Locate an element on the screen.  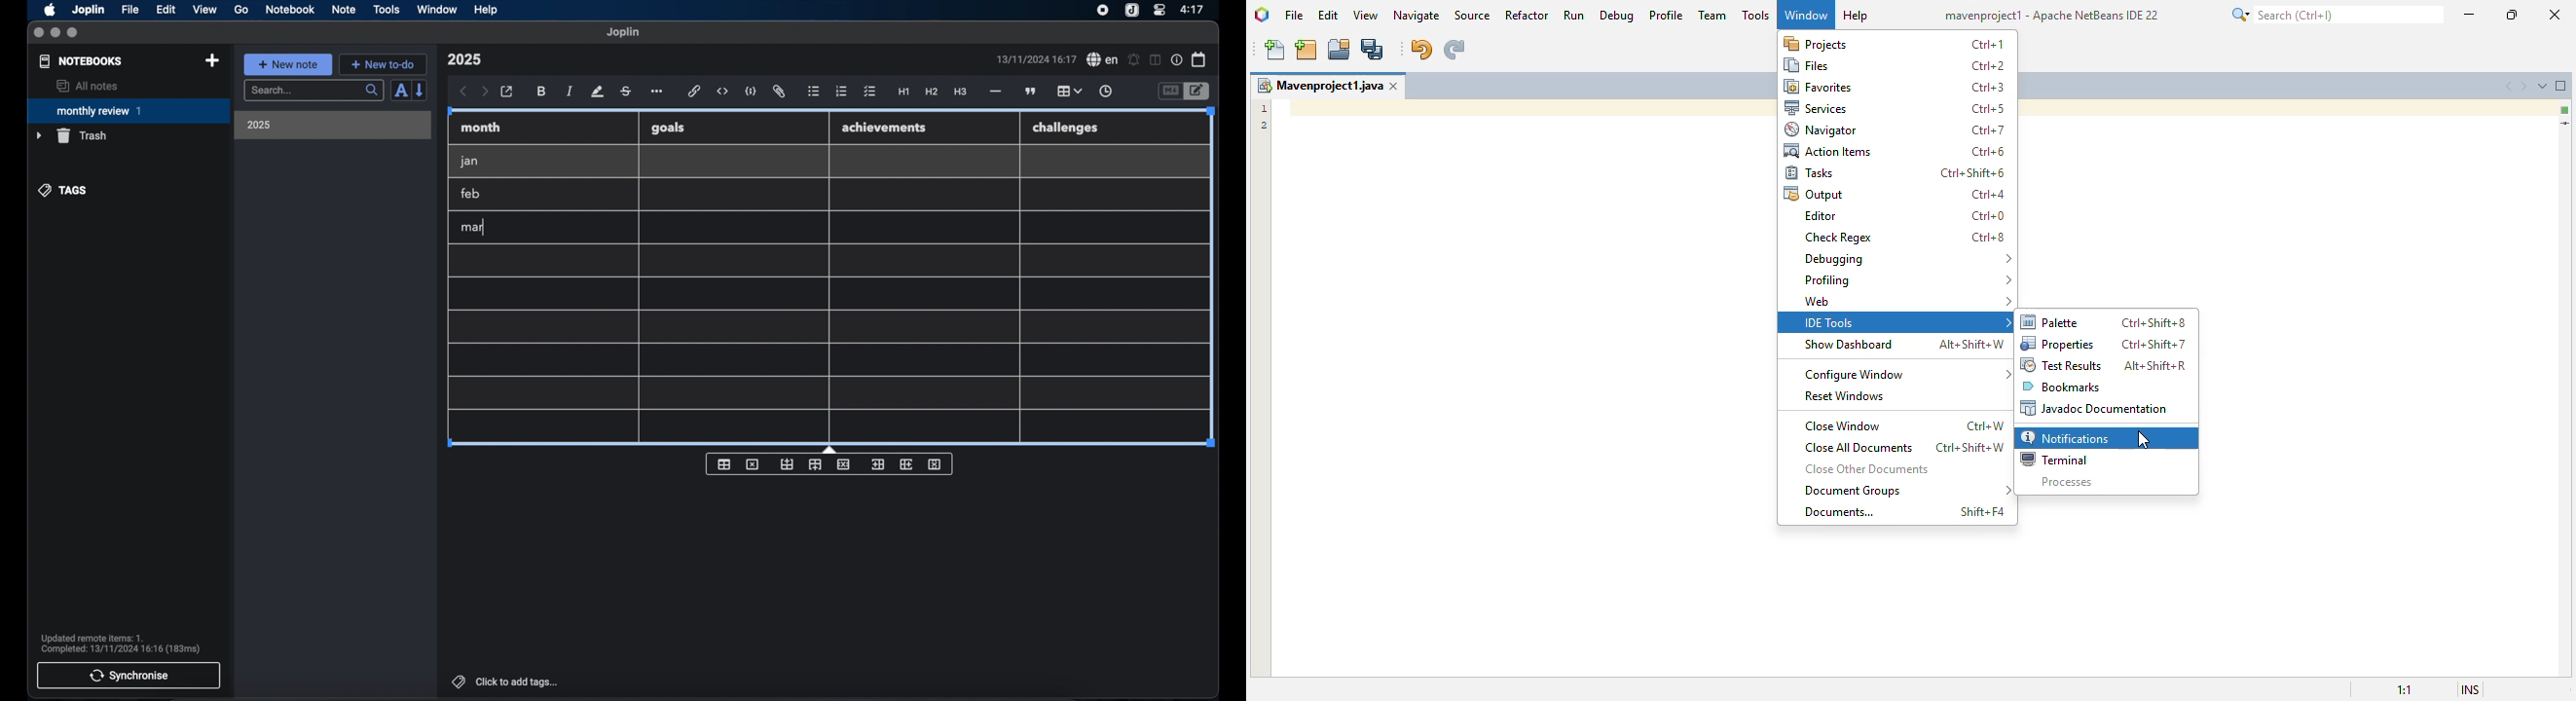
set alarm is located at coordinates (1134, 60).